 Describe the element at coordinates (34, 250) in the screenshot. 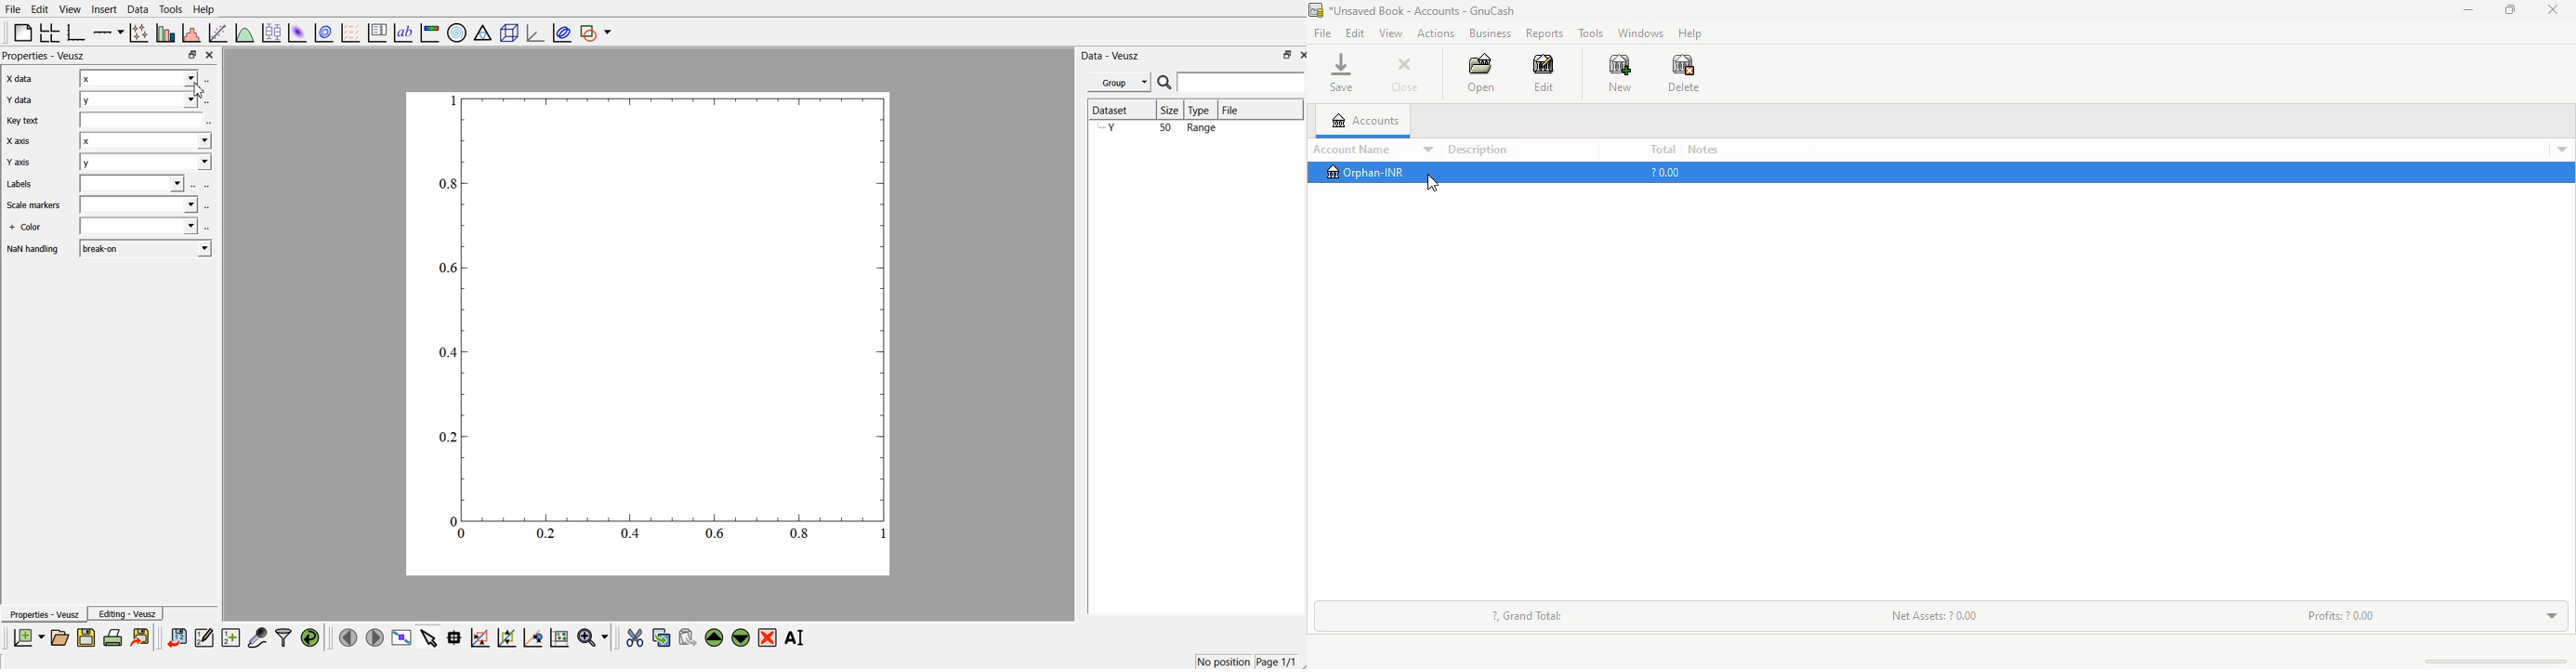

I see `` at that location.